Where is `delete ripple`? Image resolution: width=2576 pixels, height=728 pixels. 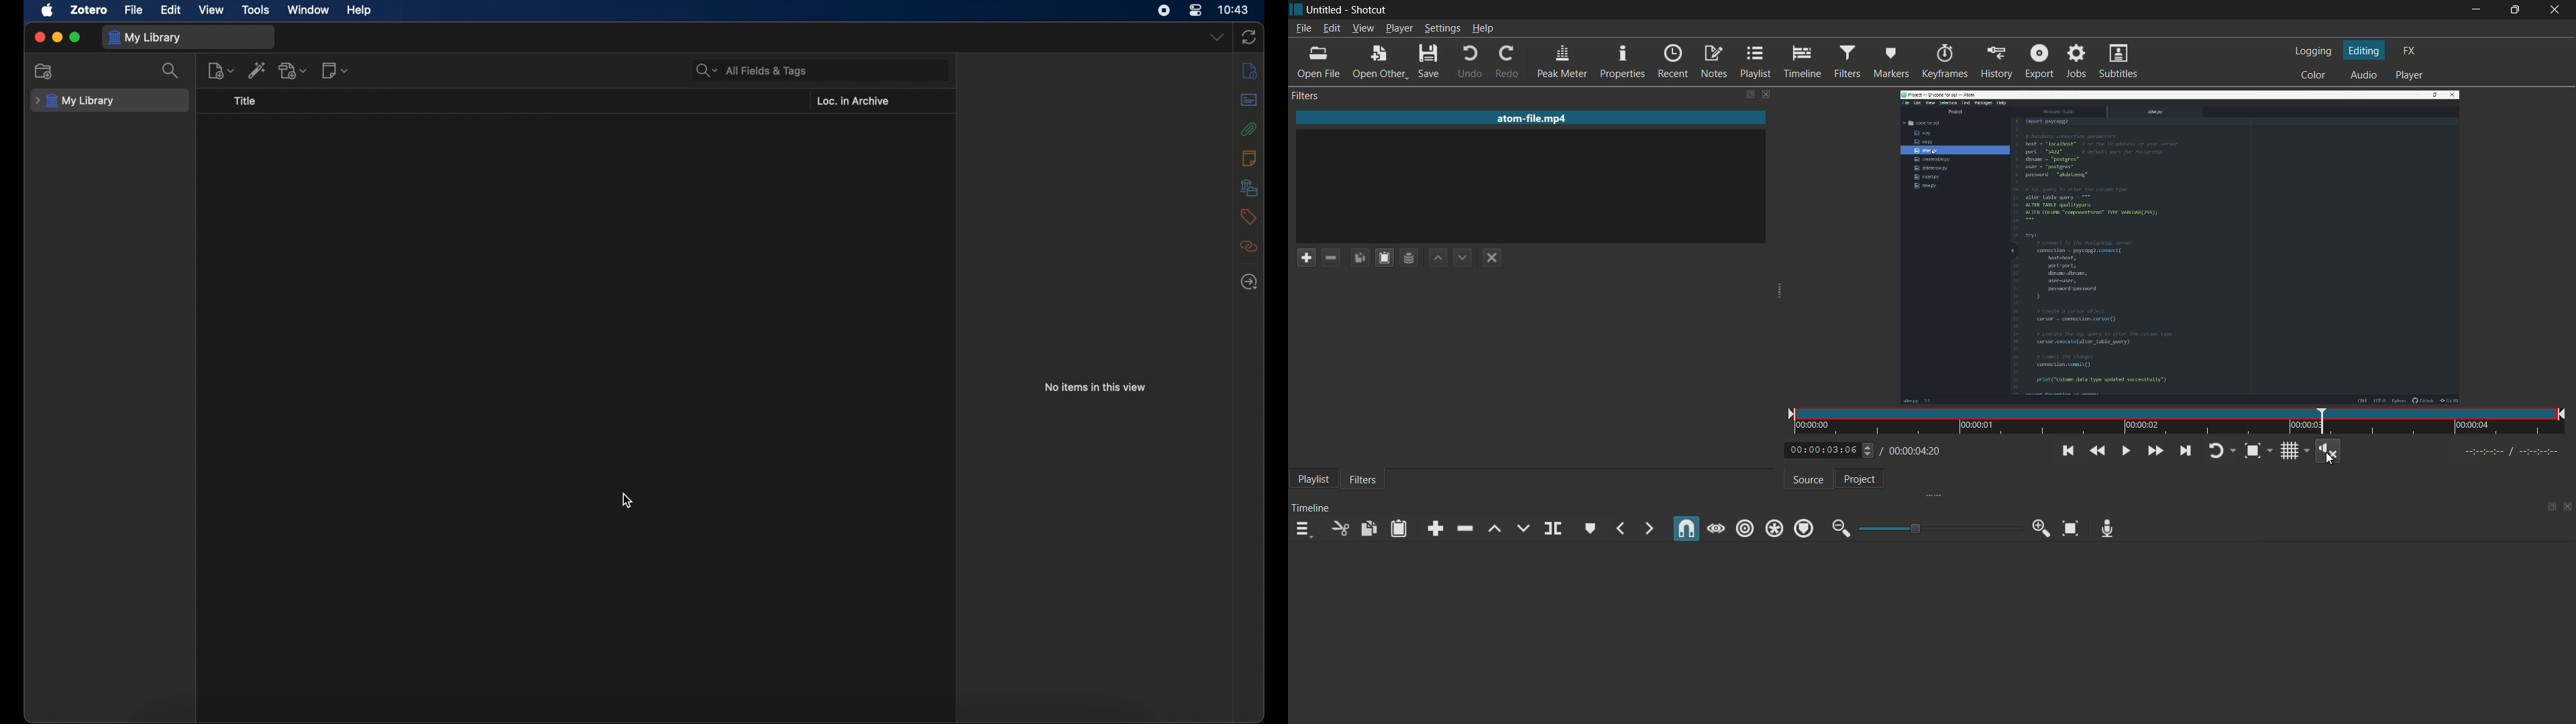 delete ripple is located at coordinates (1462, 529).